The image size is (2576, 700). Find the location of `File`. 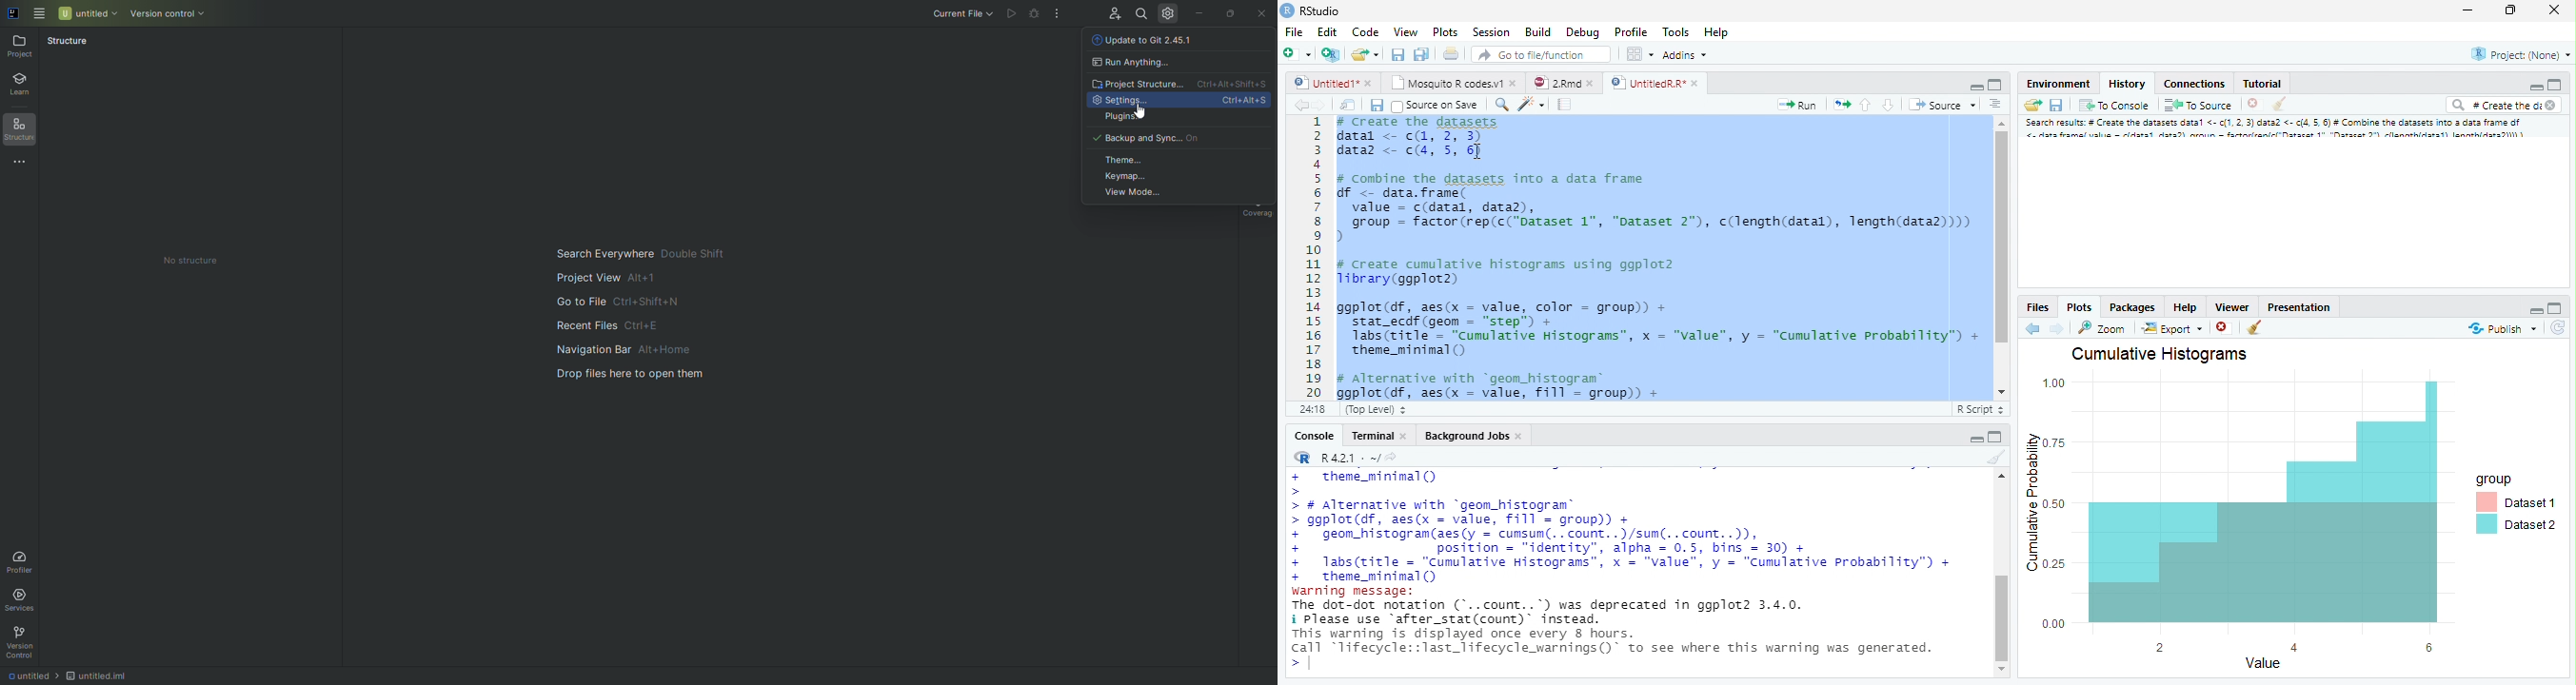

File is located at coordinates (1294, 33).